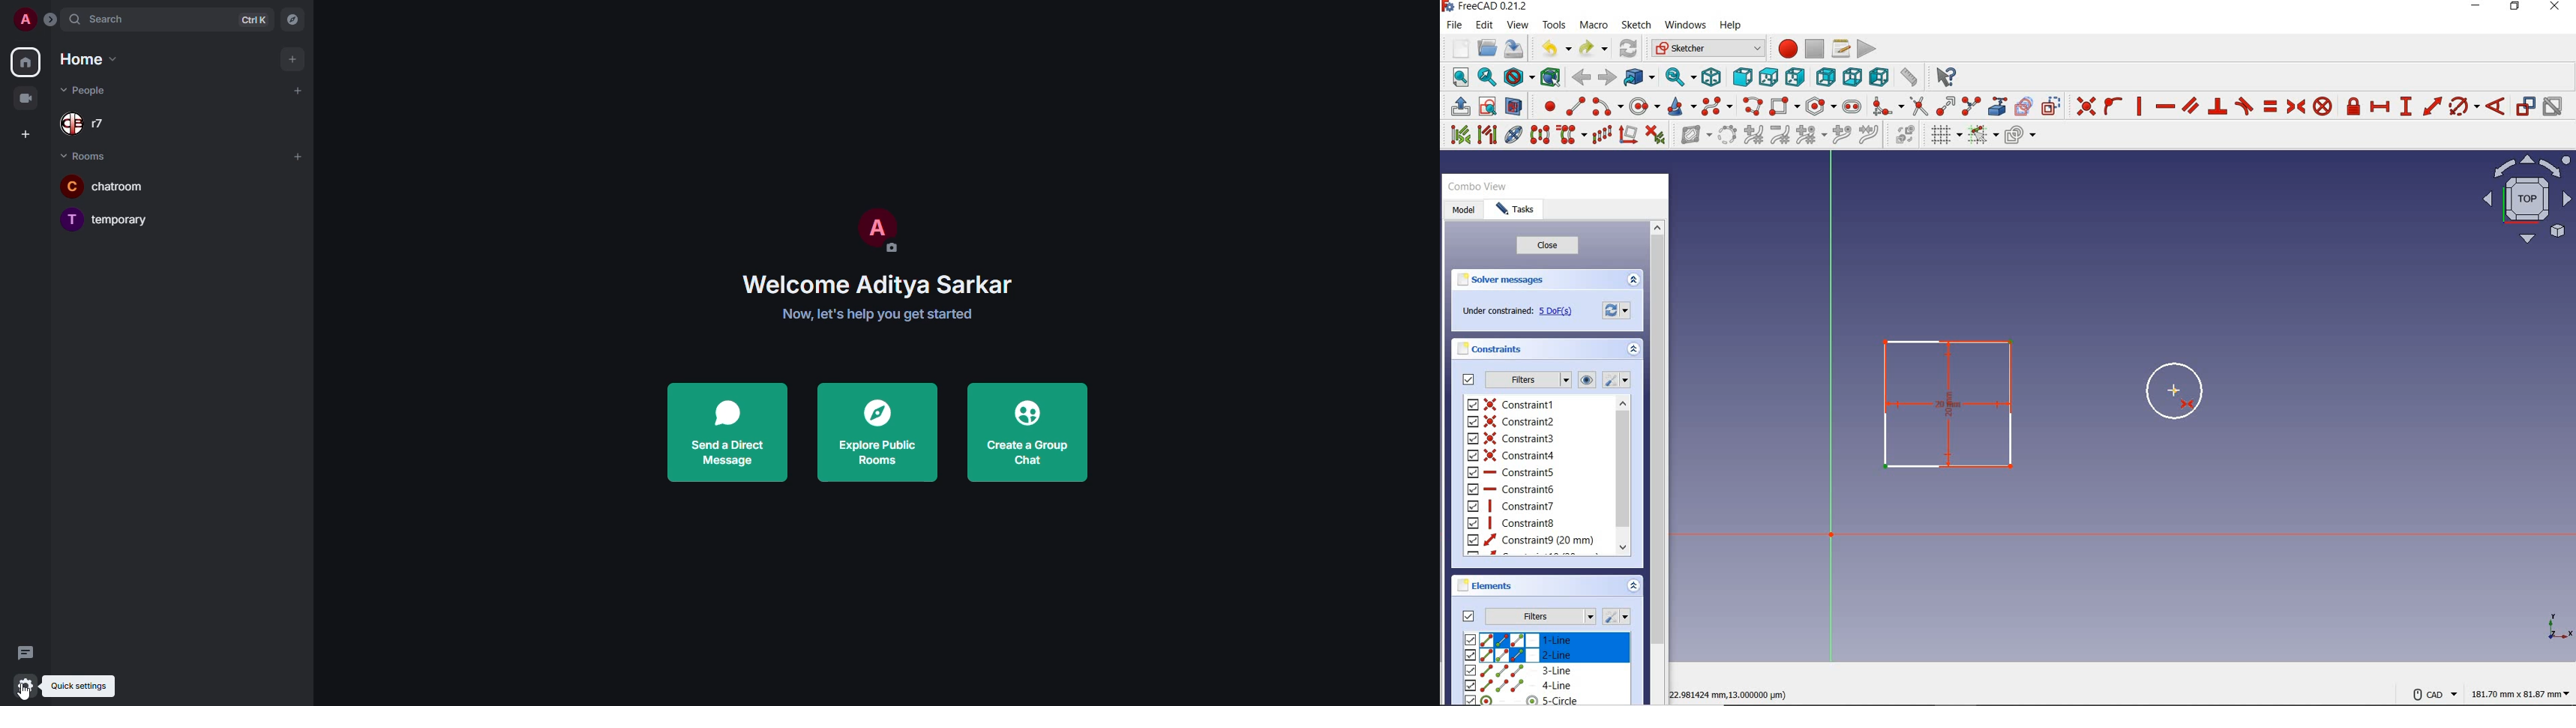  What do you see at coordinates (1658, 443) in the screenshot?
I see `scrollbar` at bounding box center [1658, 443].